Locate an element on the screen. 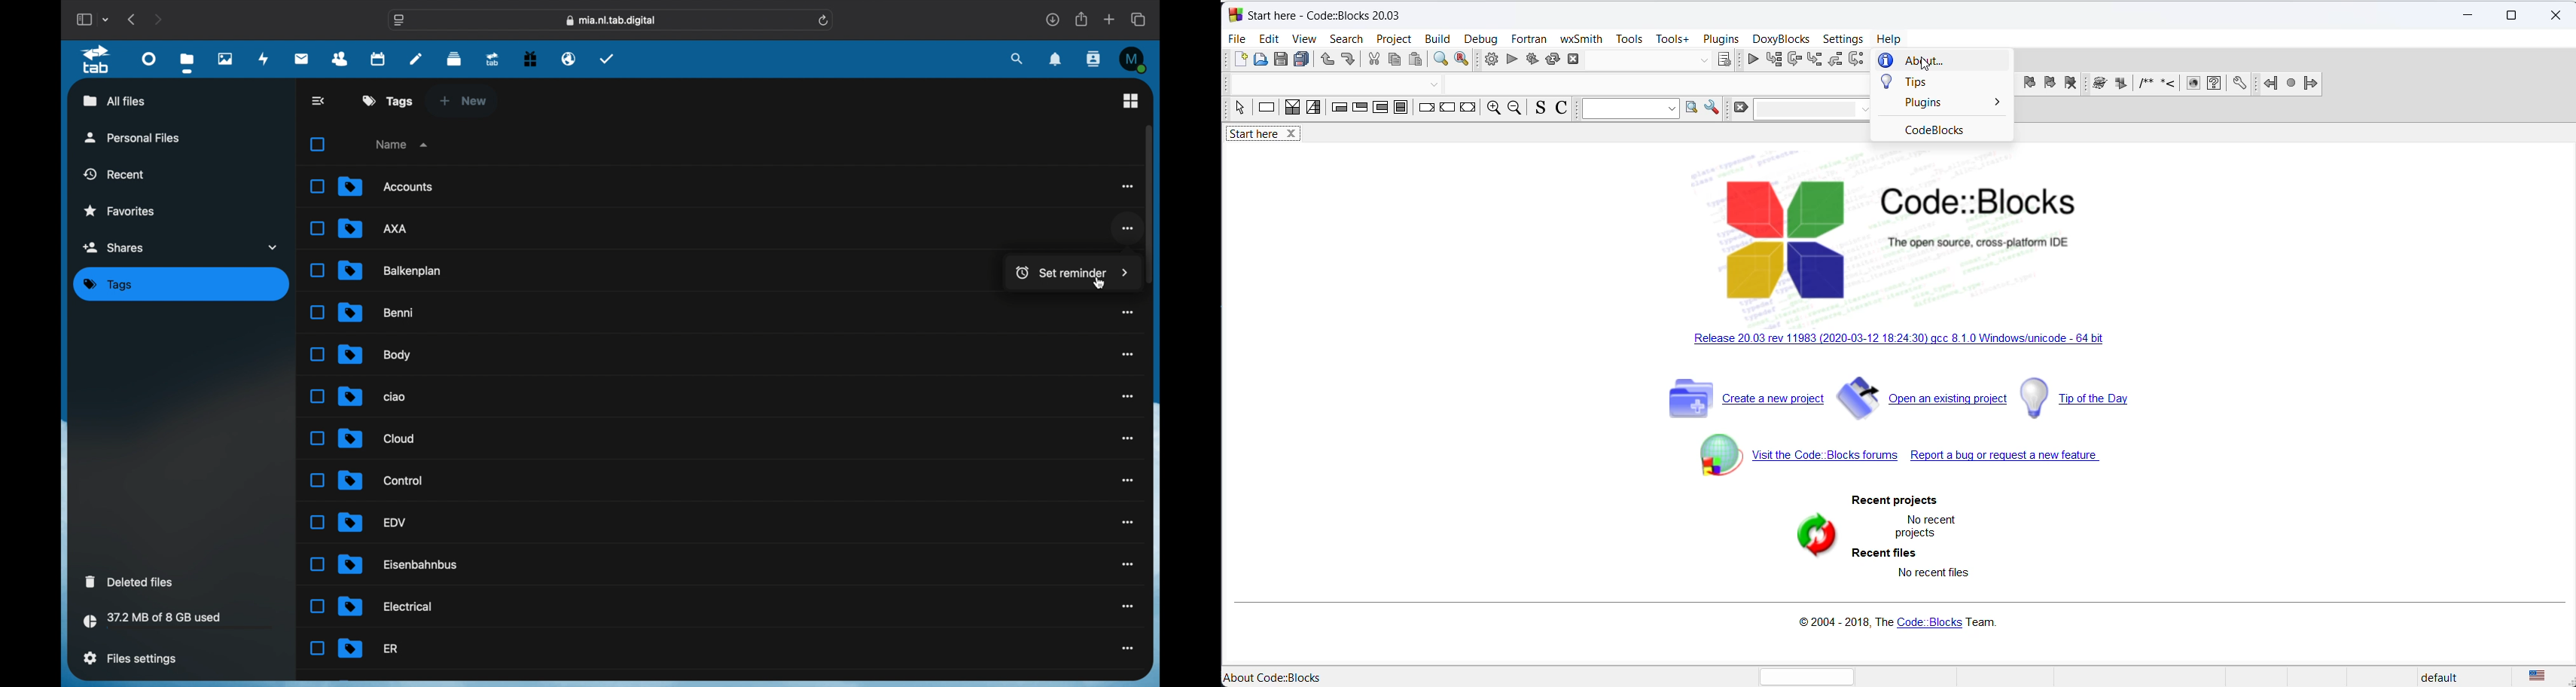 The width and height of the screenshot is (2576, 700). settings is located at coordinates (1716, 109).